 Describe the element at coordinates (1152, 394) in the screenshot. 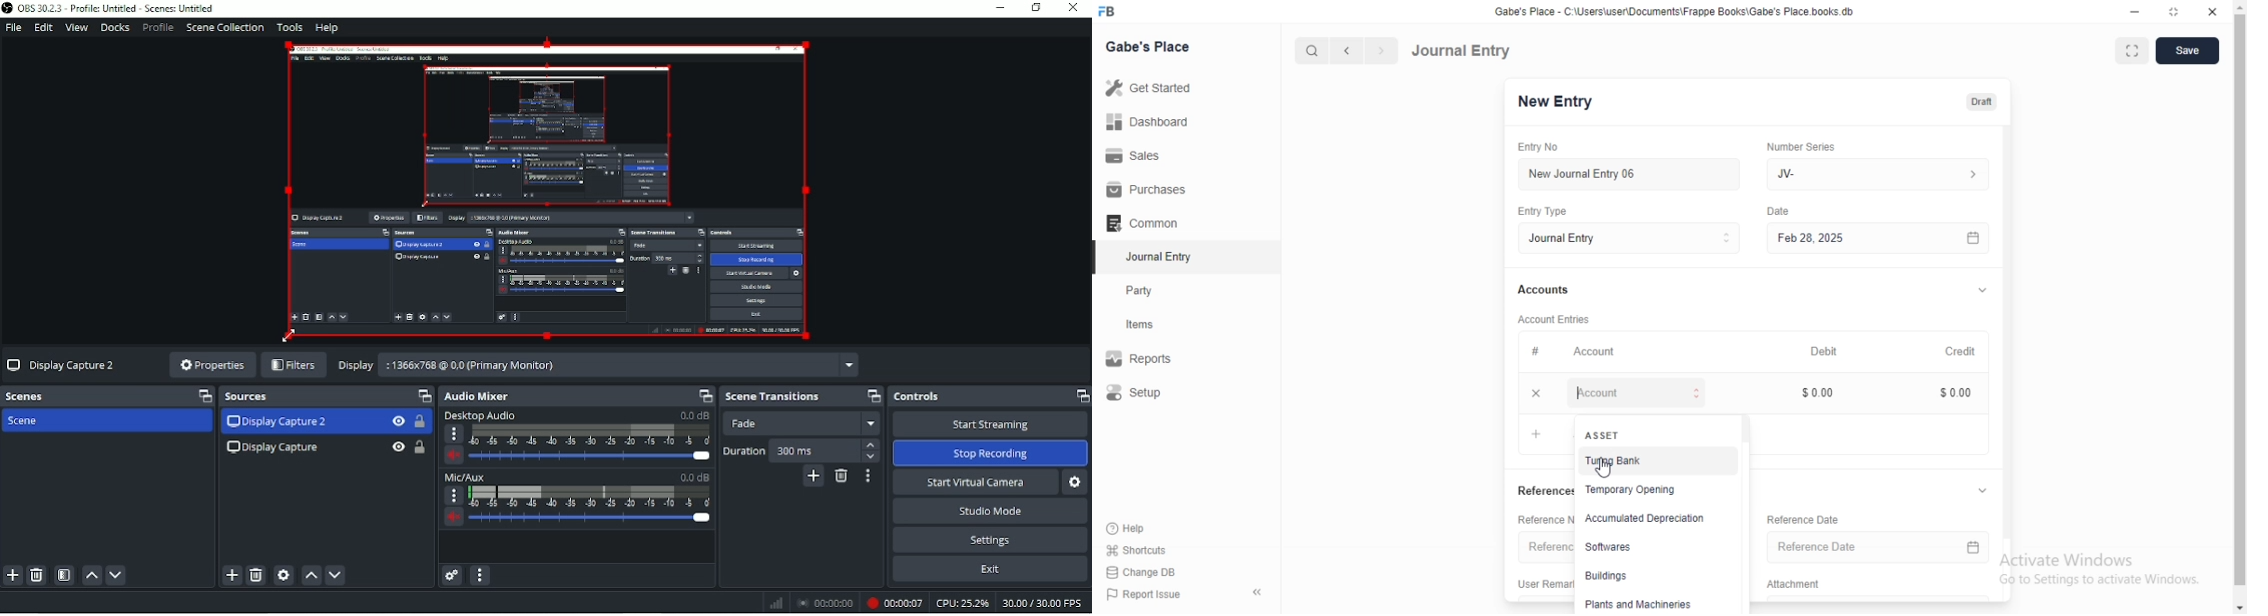

I see `Setup` at that location.